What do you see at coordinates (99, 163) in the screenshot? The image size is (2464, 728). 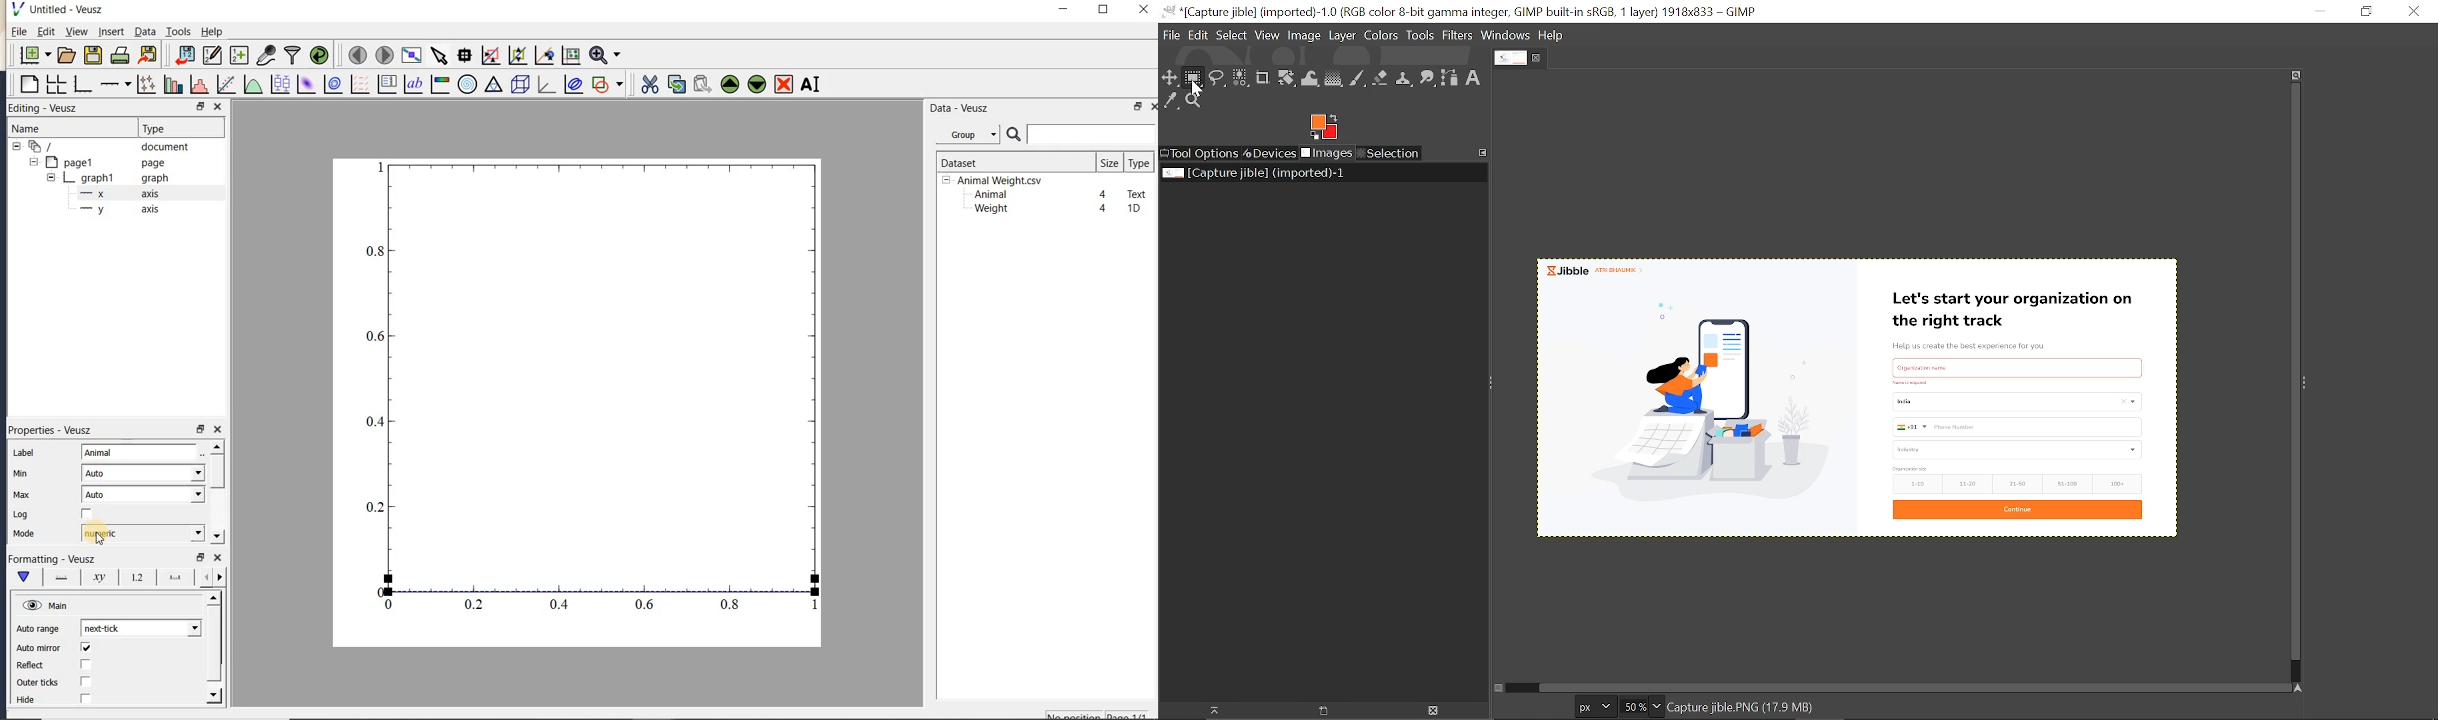 I see `page1` at bounding box center [99, 163].